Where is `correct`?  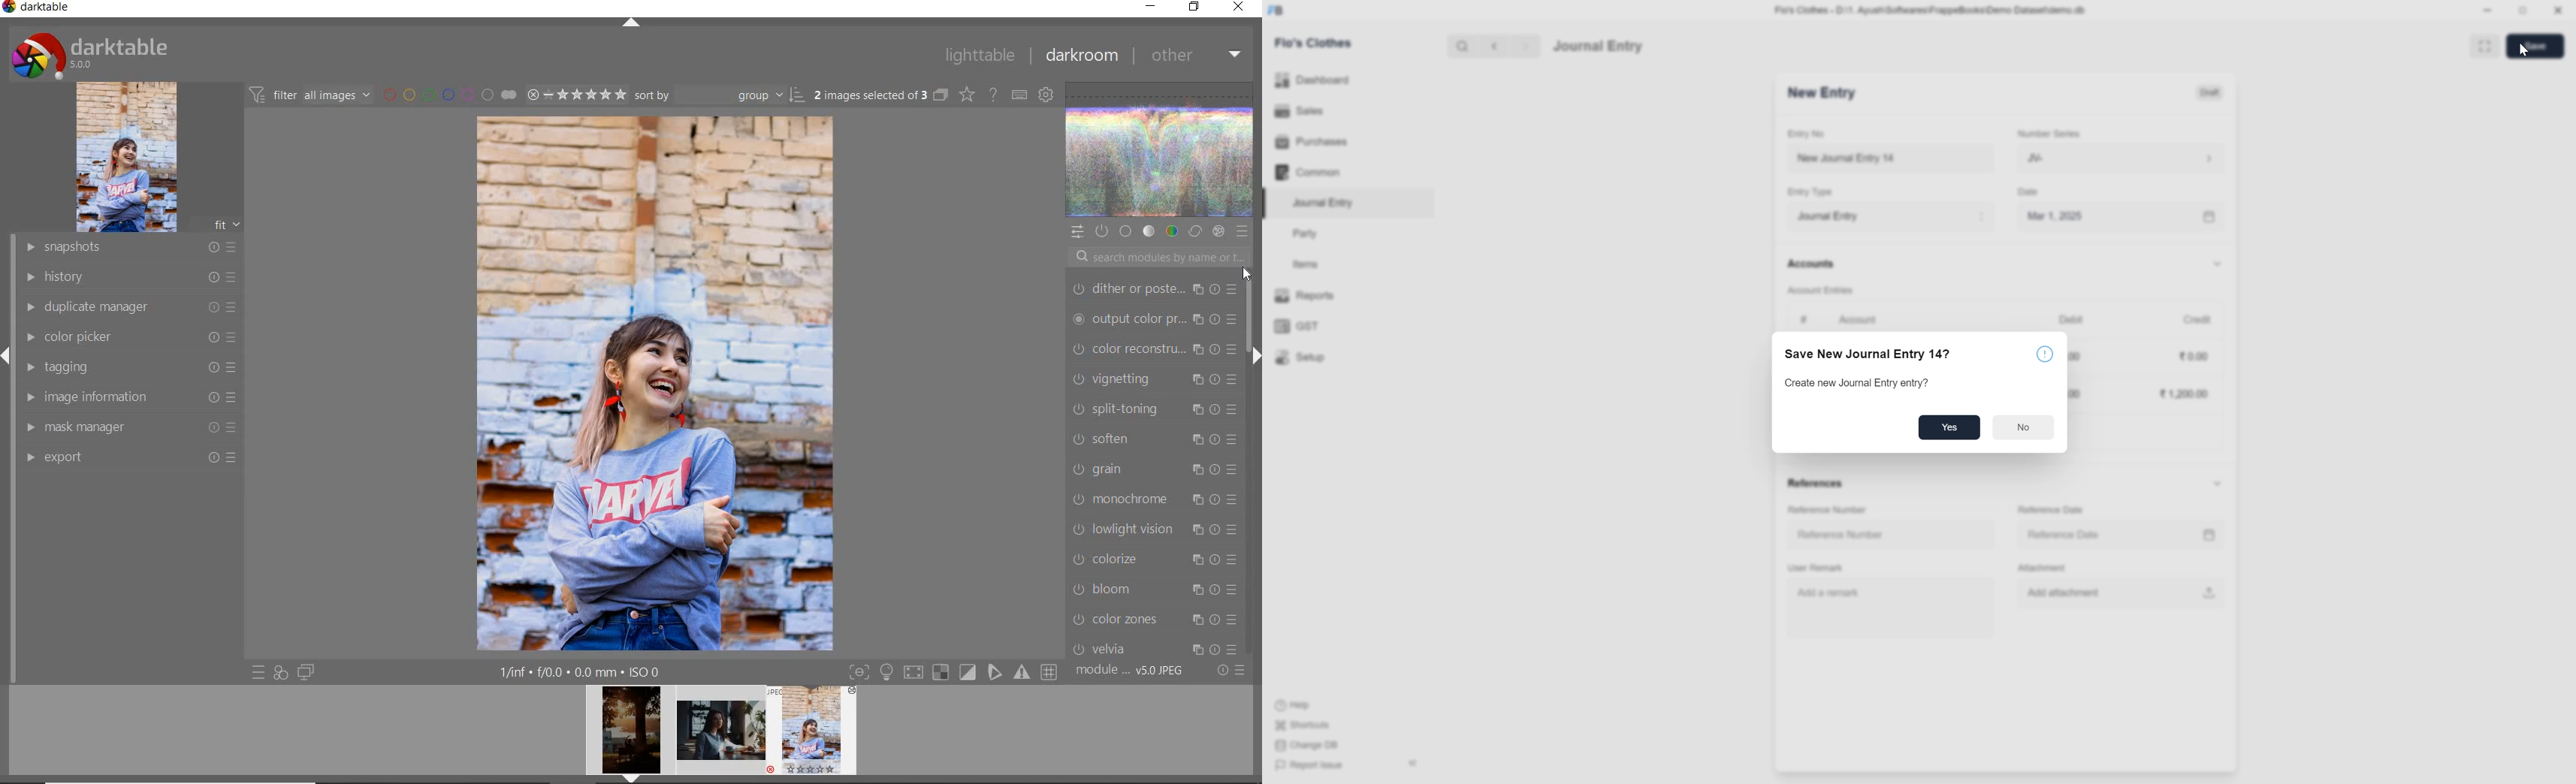
correct is located at coordinates (1195, 232).